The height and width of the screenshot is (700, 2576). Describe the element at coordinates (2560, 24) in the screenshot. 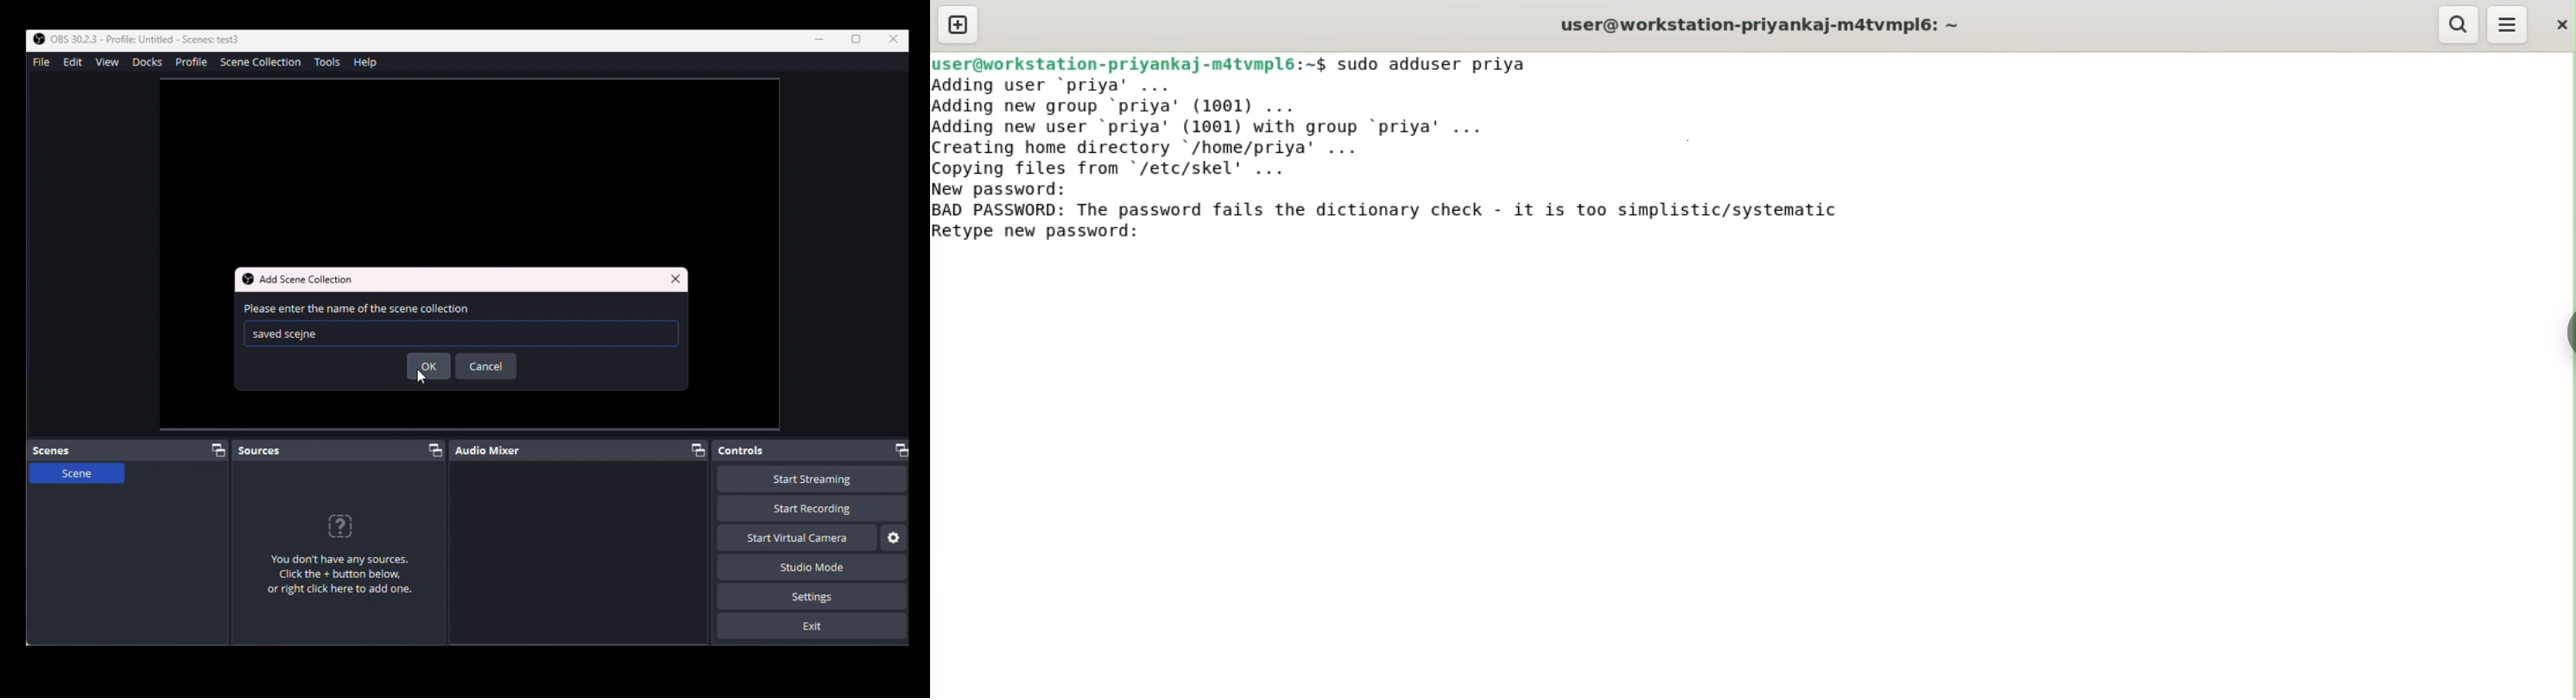

I see `close` at that location.